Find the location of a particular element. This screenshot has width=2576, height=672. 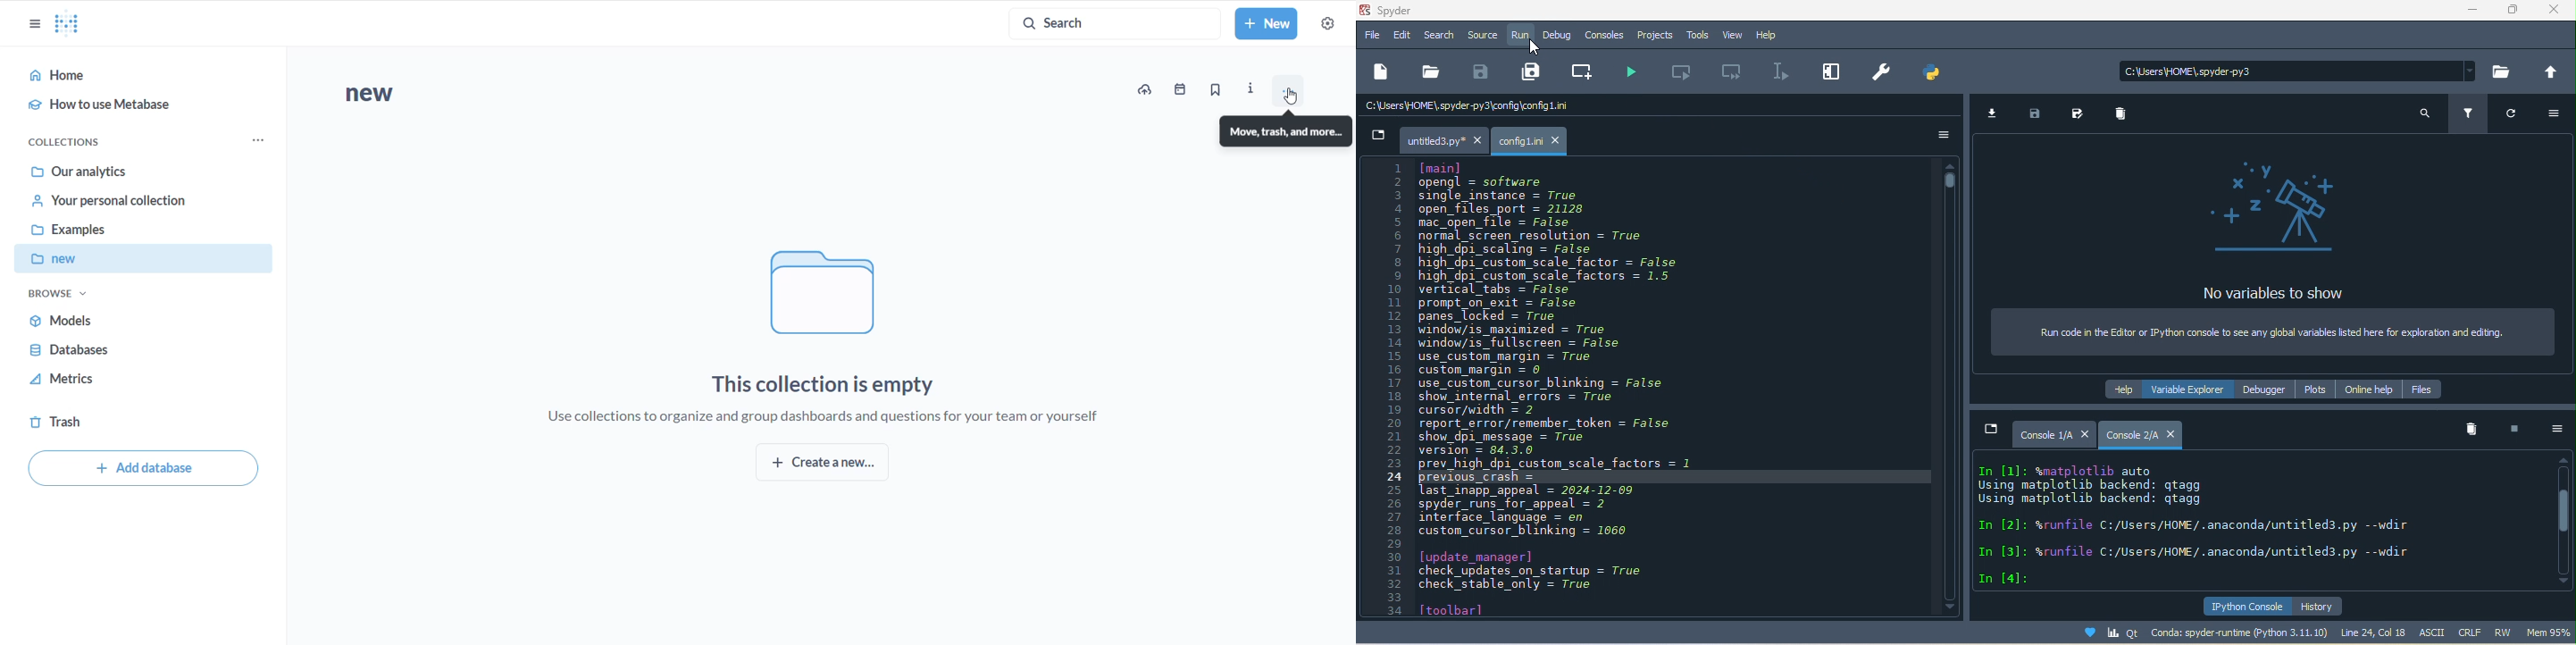

line 24, col 18 is located at coordinates (2378, 632).